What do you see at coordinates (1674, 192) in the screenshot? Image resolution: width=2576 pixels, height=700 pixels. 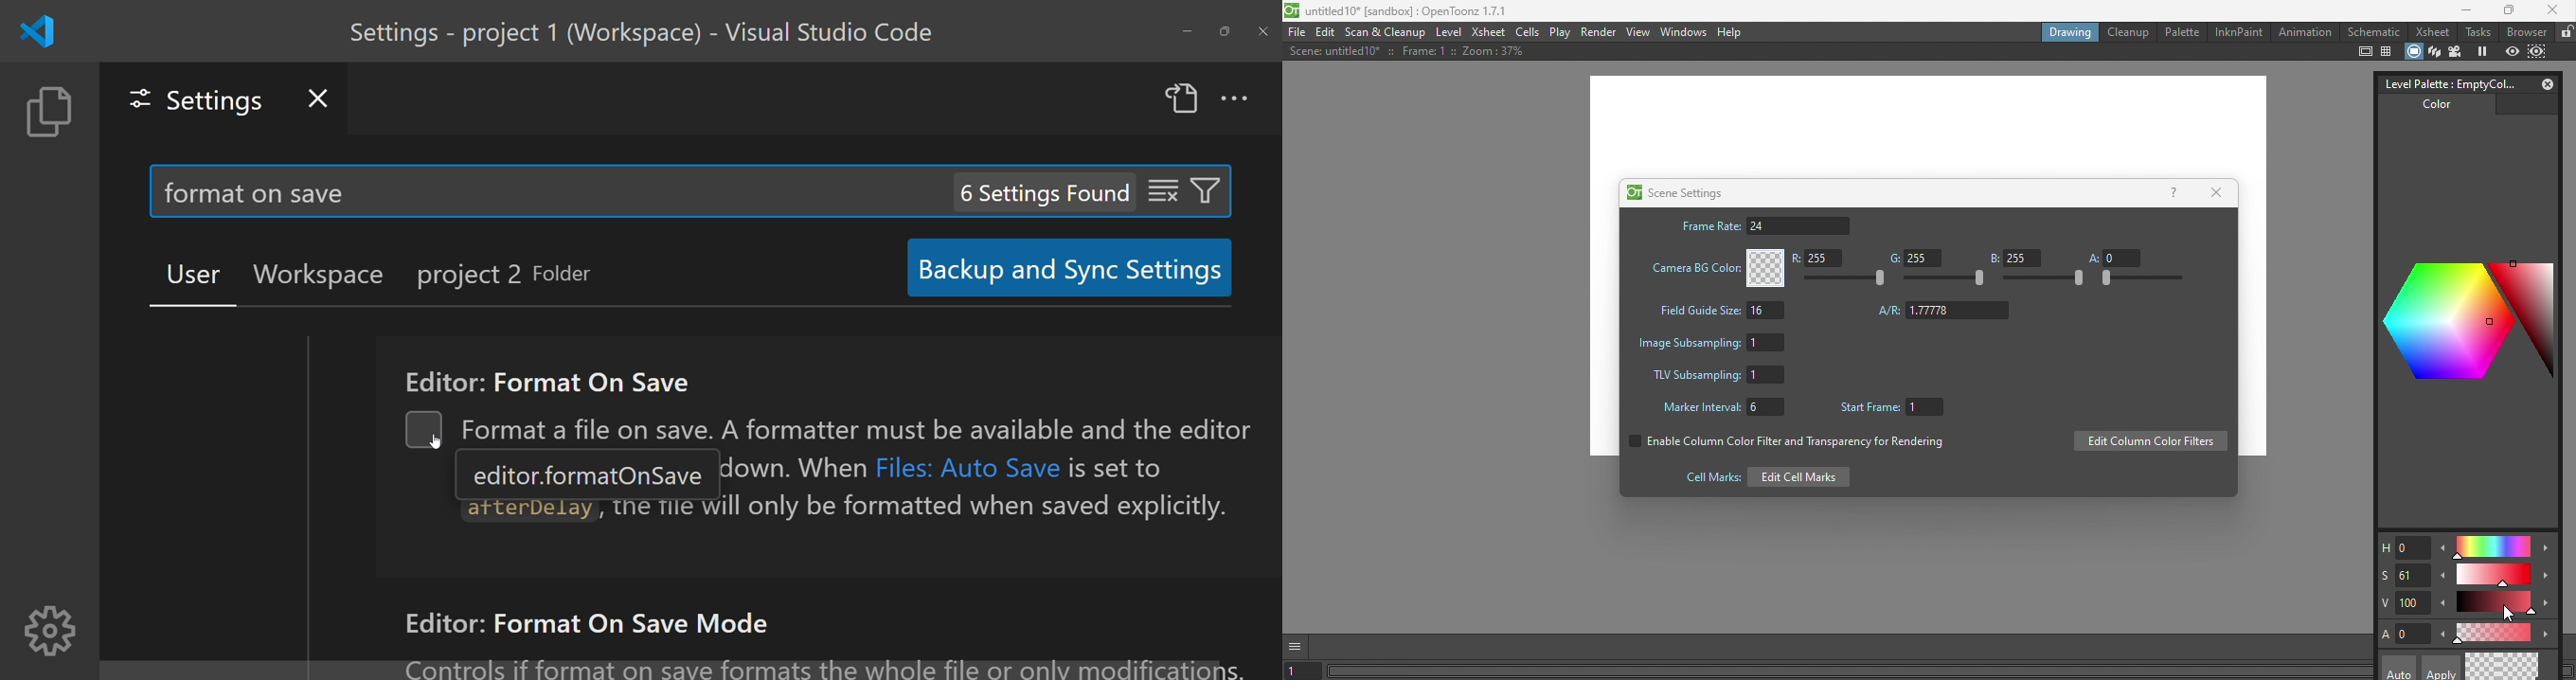 I see `Scene settings` at bounding box center [1674, 192].